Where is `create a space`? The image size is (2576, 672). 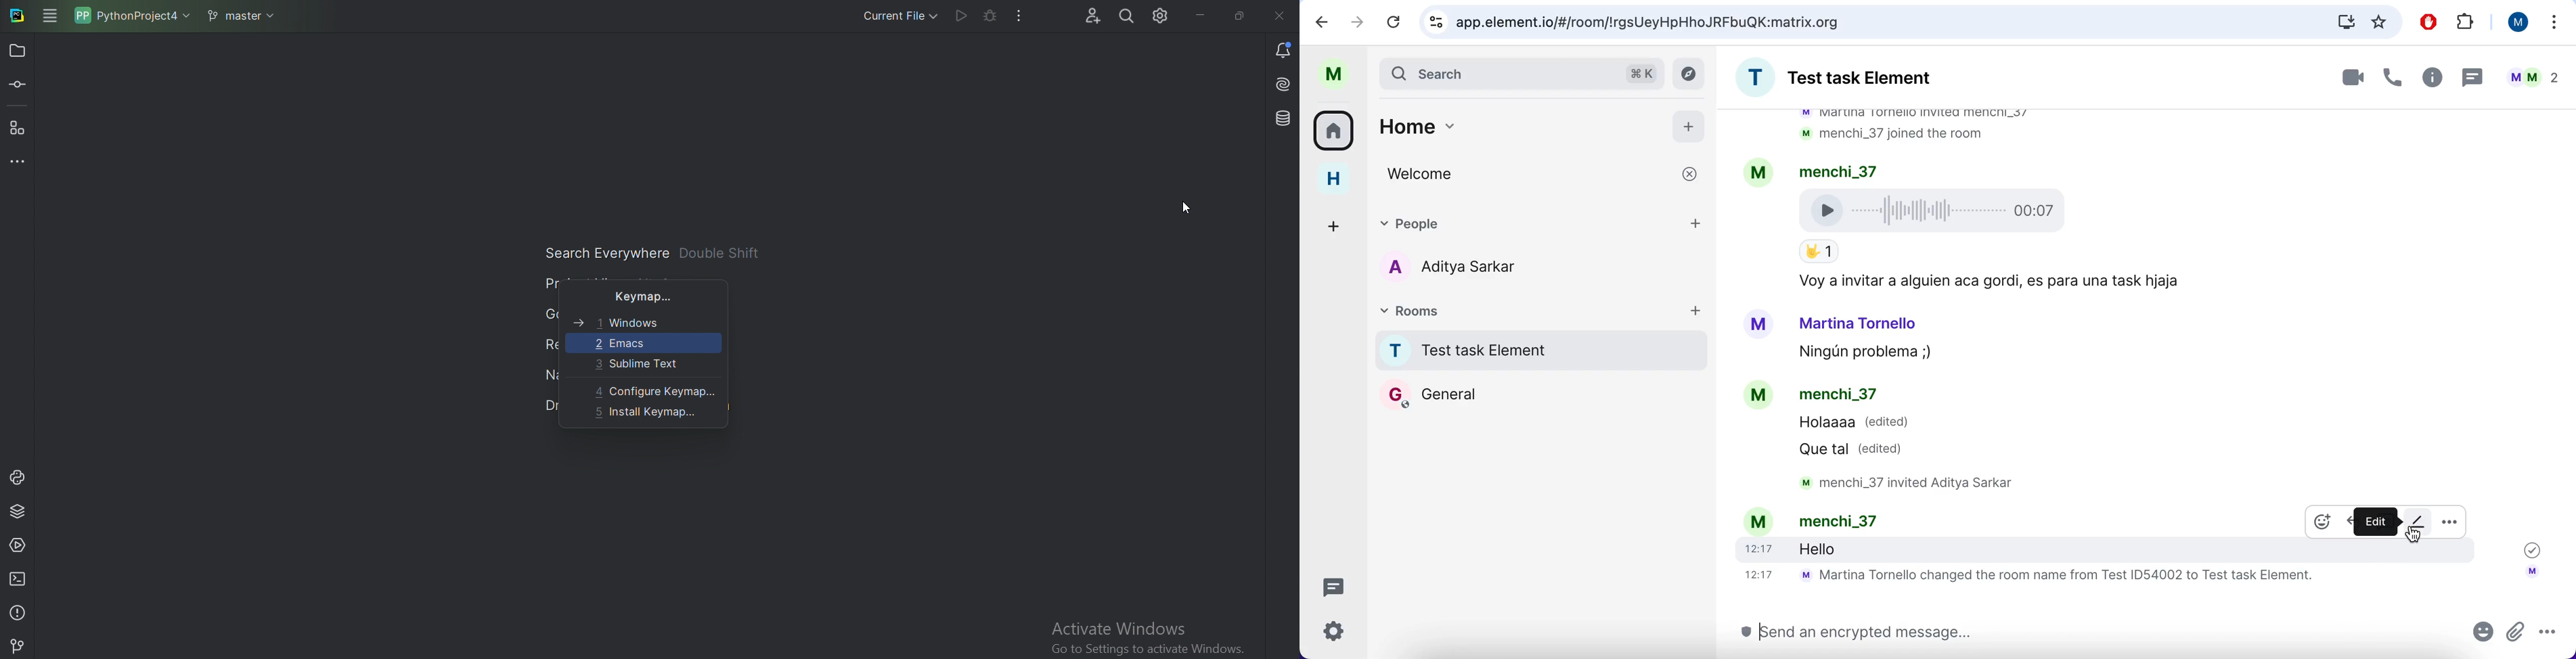 create a space is located at coordinates (1328, 222).